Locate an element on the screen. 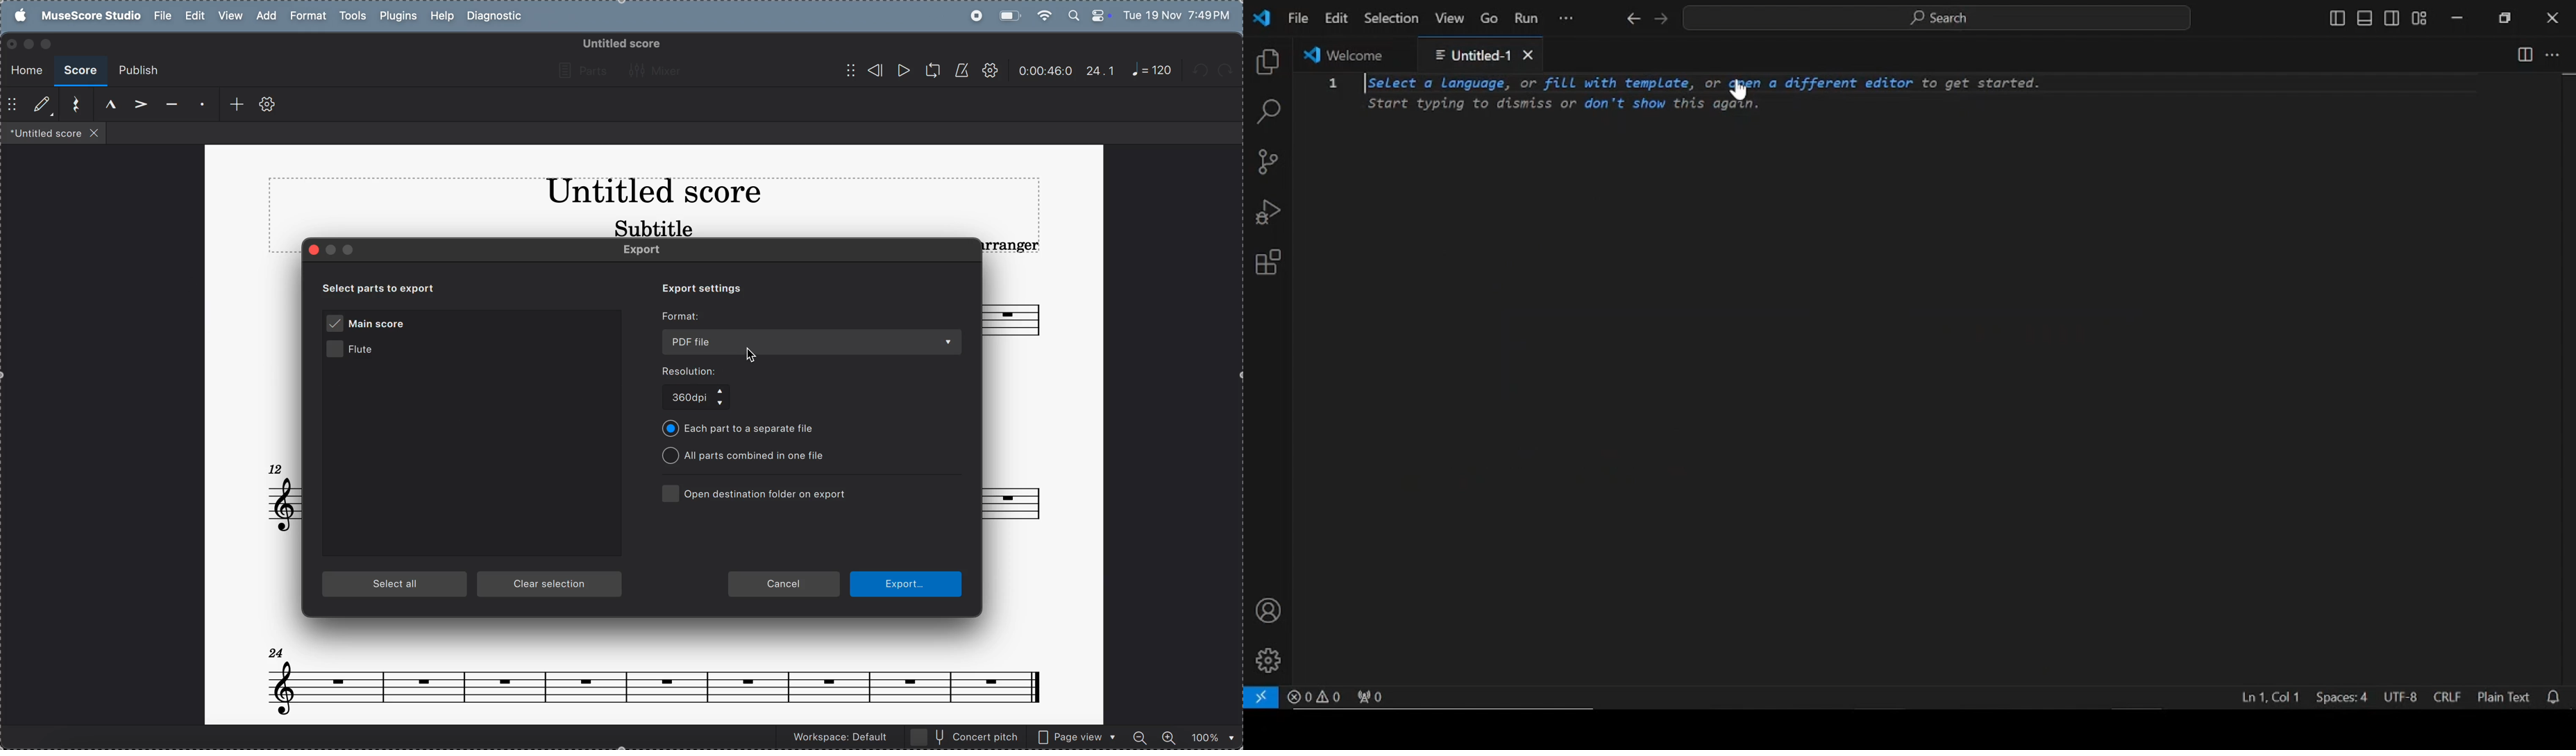  musescore studio is located at coordinates (88, 16).